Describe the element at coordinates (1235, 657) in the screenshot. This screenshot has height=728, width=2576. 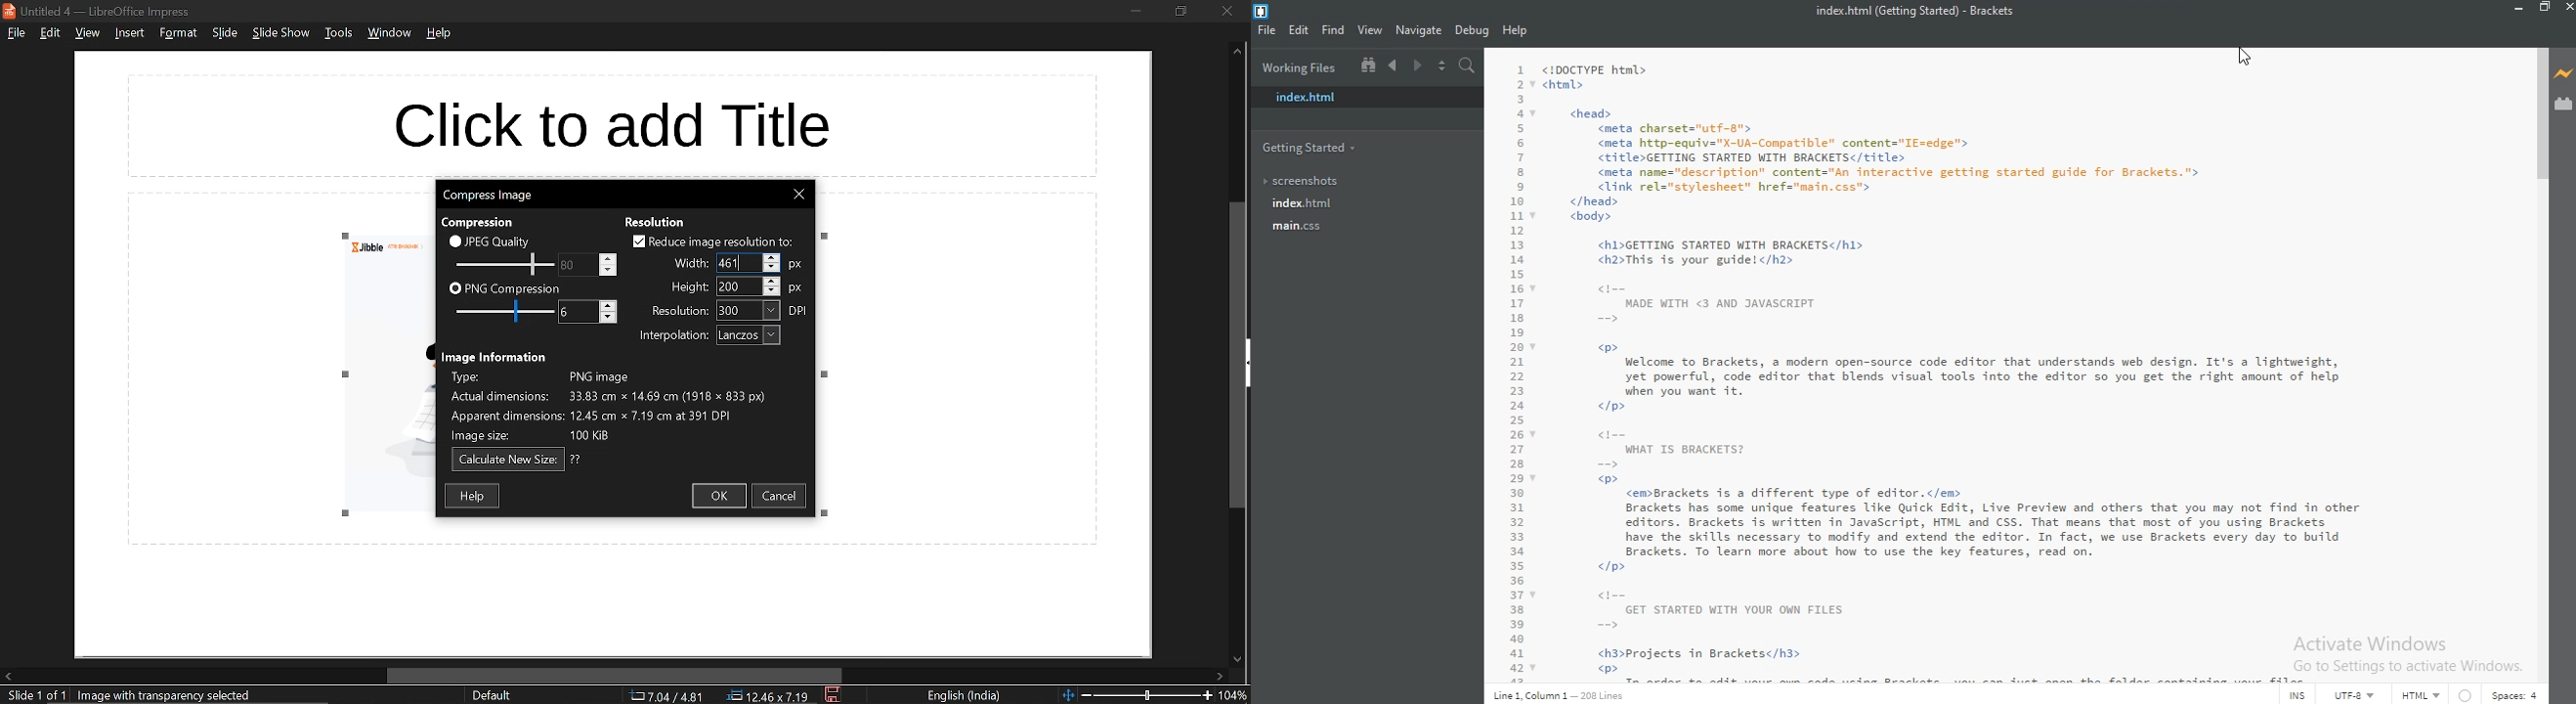
I see `move down` at that location.